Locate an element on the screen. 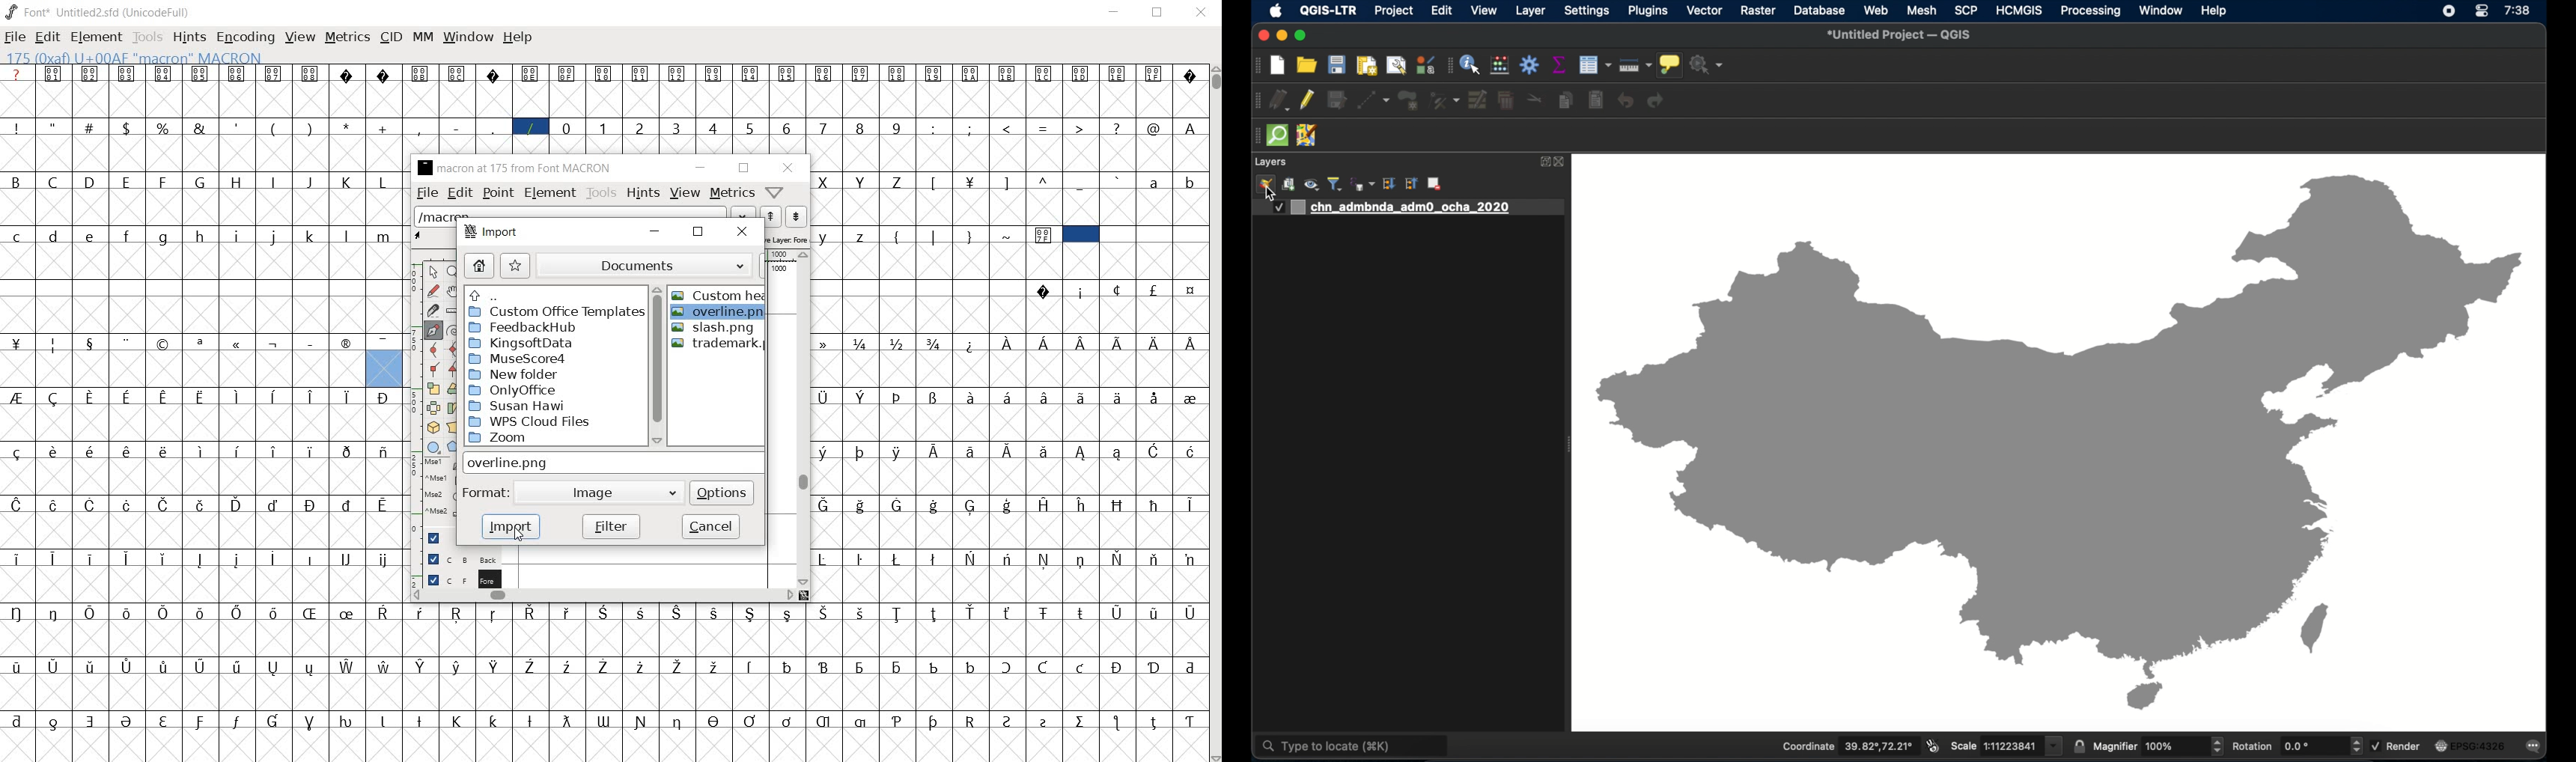 This screenshot has width=2576, height=784. Symbol is located at coordinates (1080, 504).